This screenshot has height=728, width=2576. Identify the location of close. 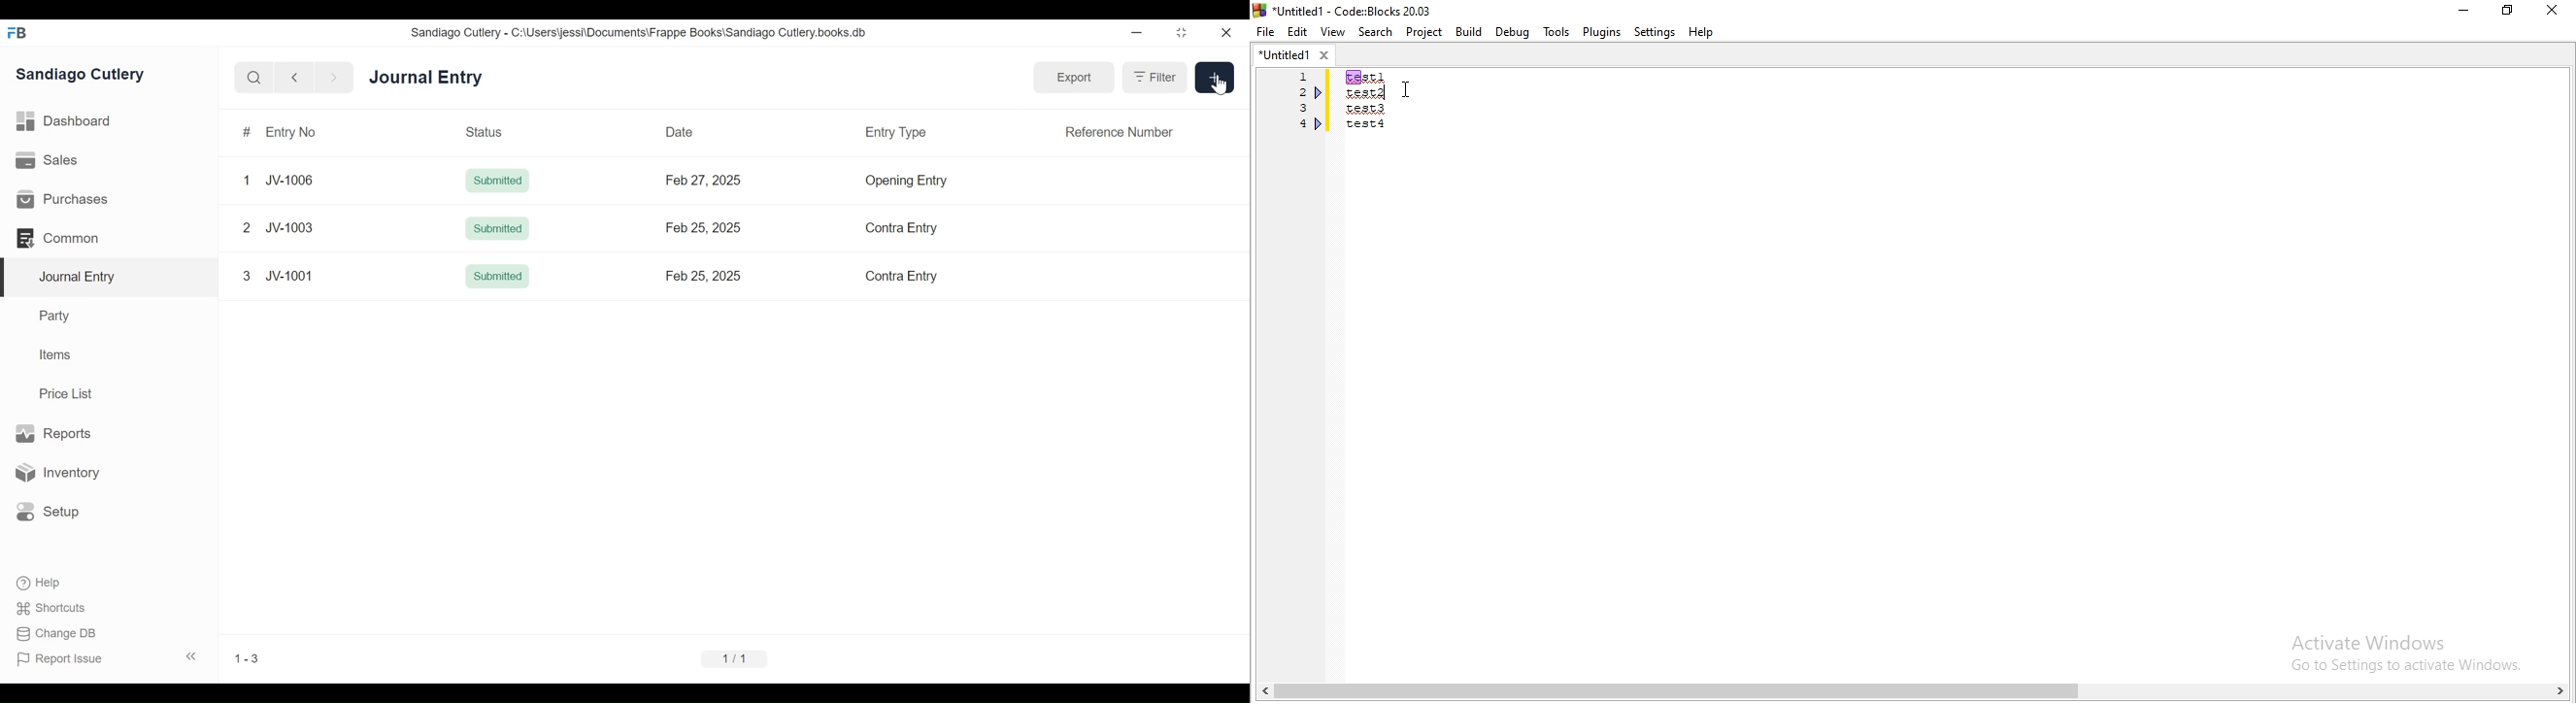
(1231, 31).